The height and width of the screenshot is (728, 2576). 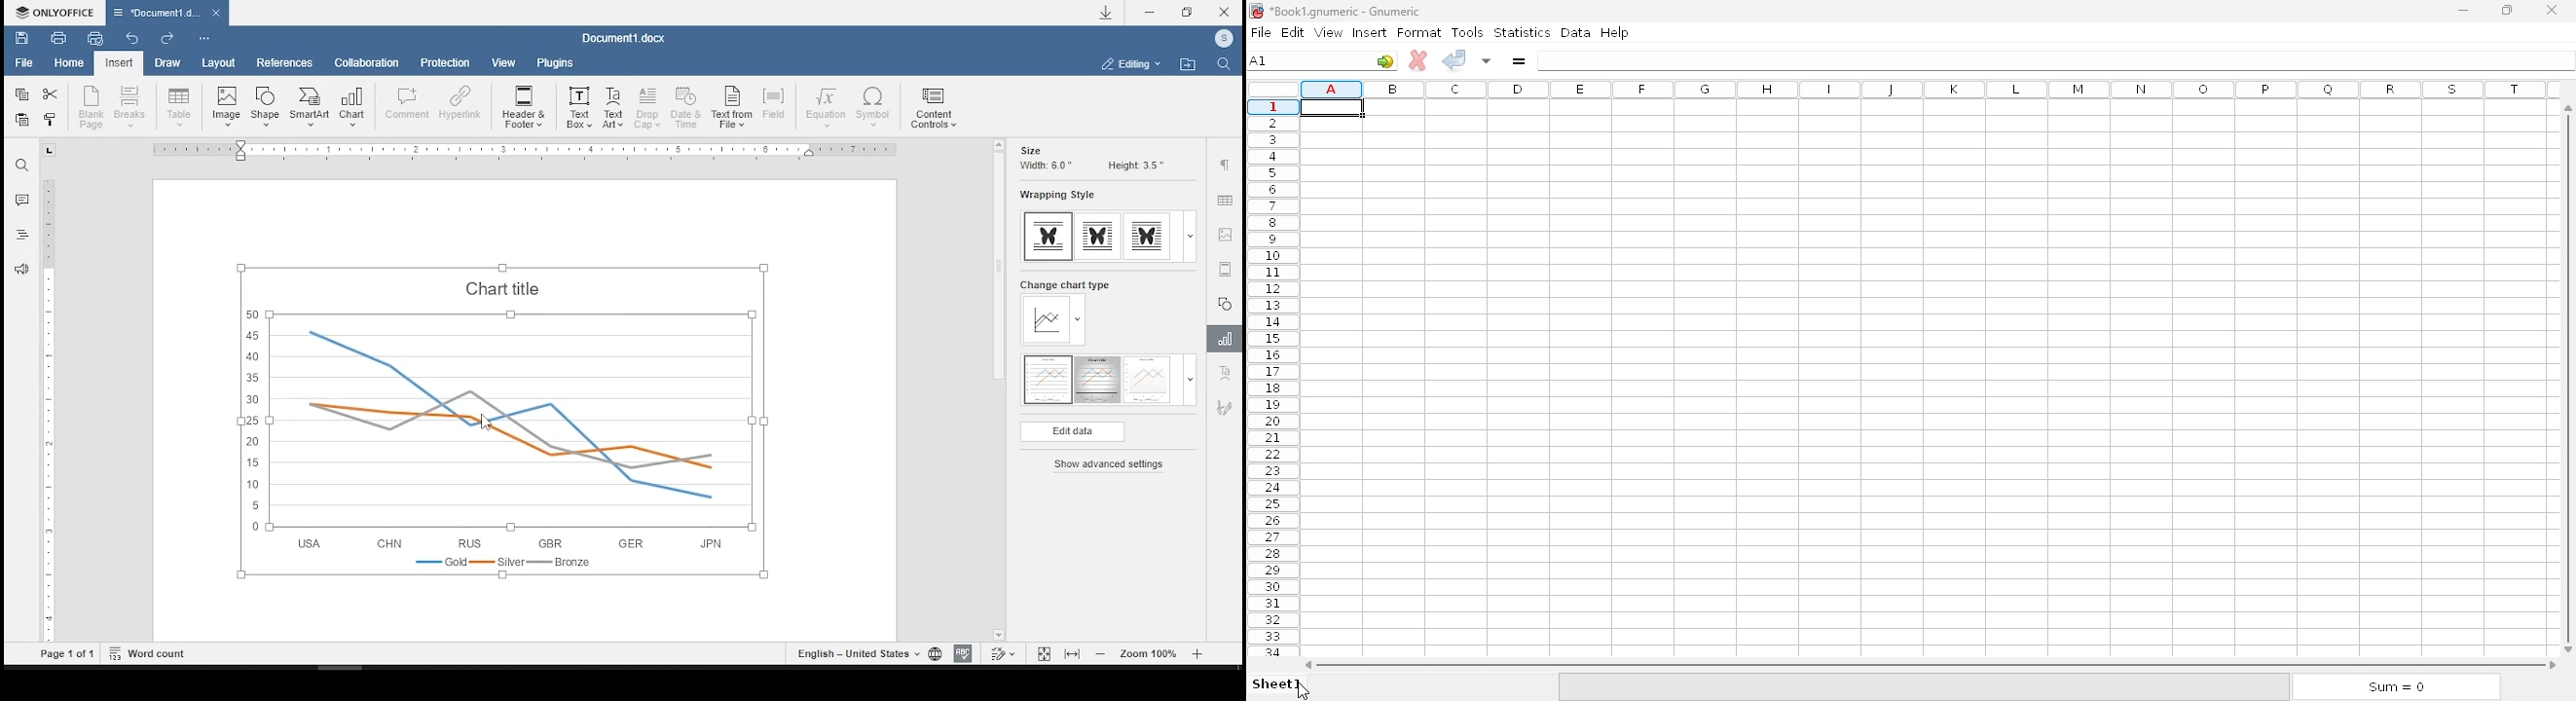 I want to click on text from file, so click(x=731, y=108).